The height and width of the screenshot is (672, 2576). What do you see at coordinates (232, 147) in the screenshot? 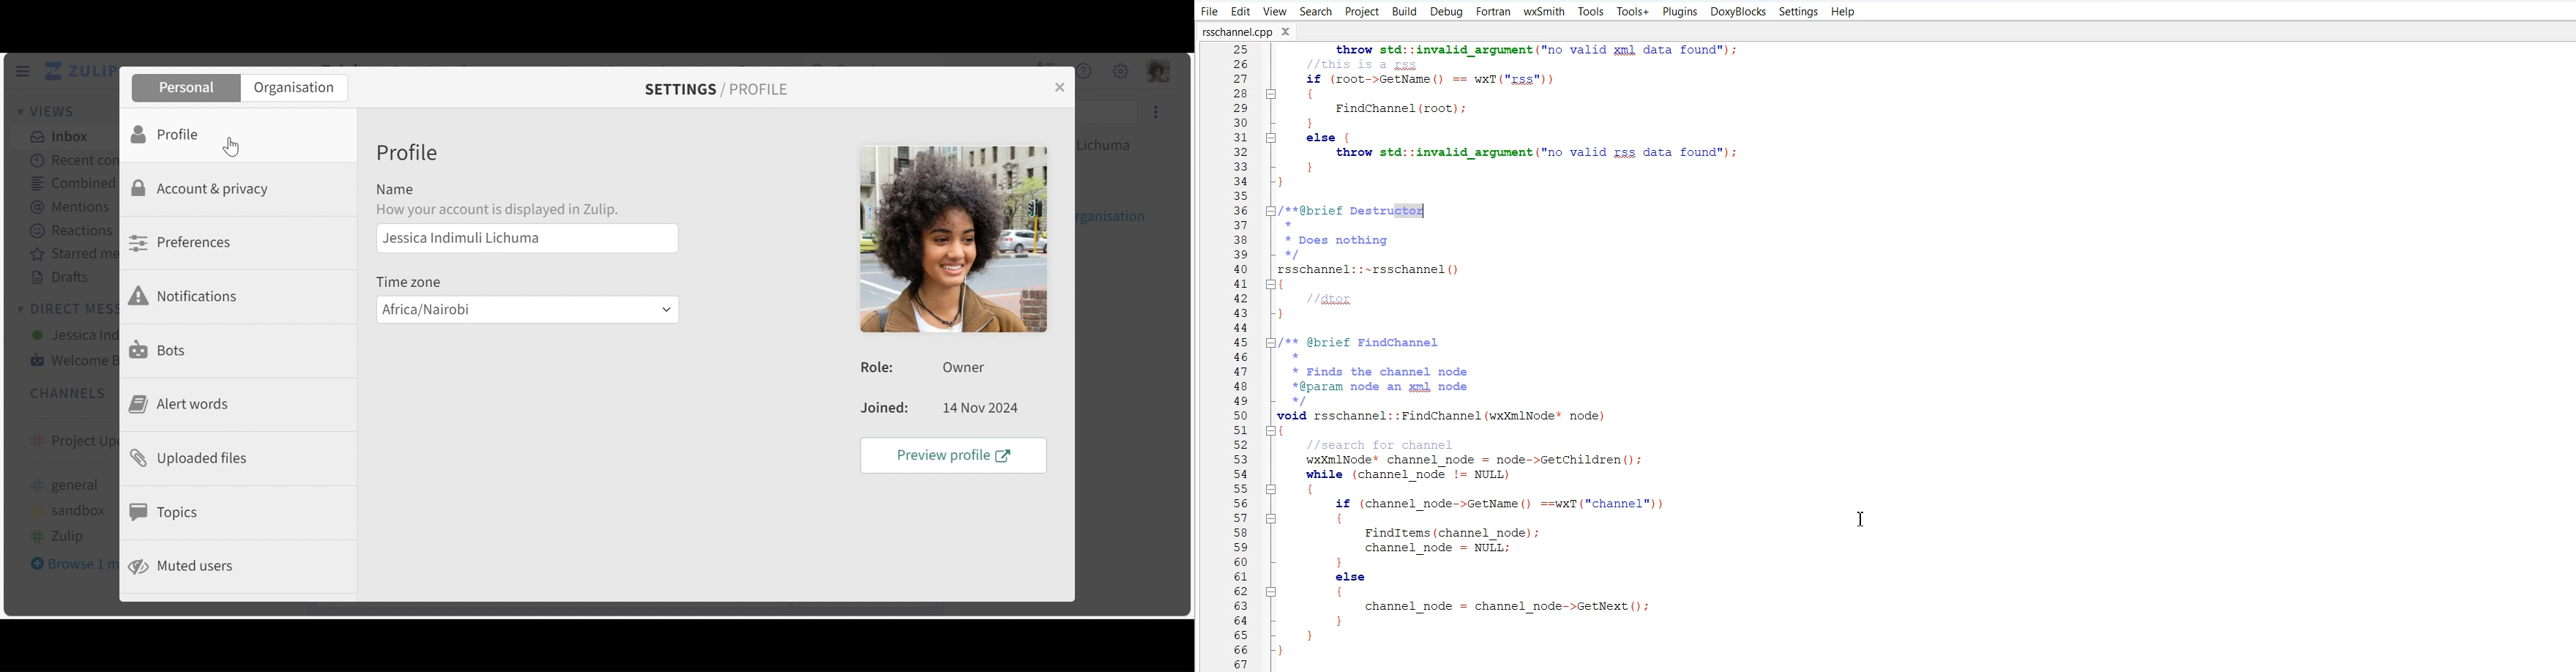
I see `cursor` at bounding box center [232, 147].